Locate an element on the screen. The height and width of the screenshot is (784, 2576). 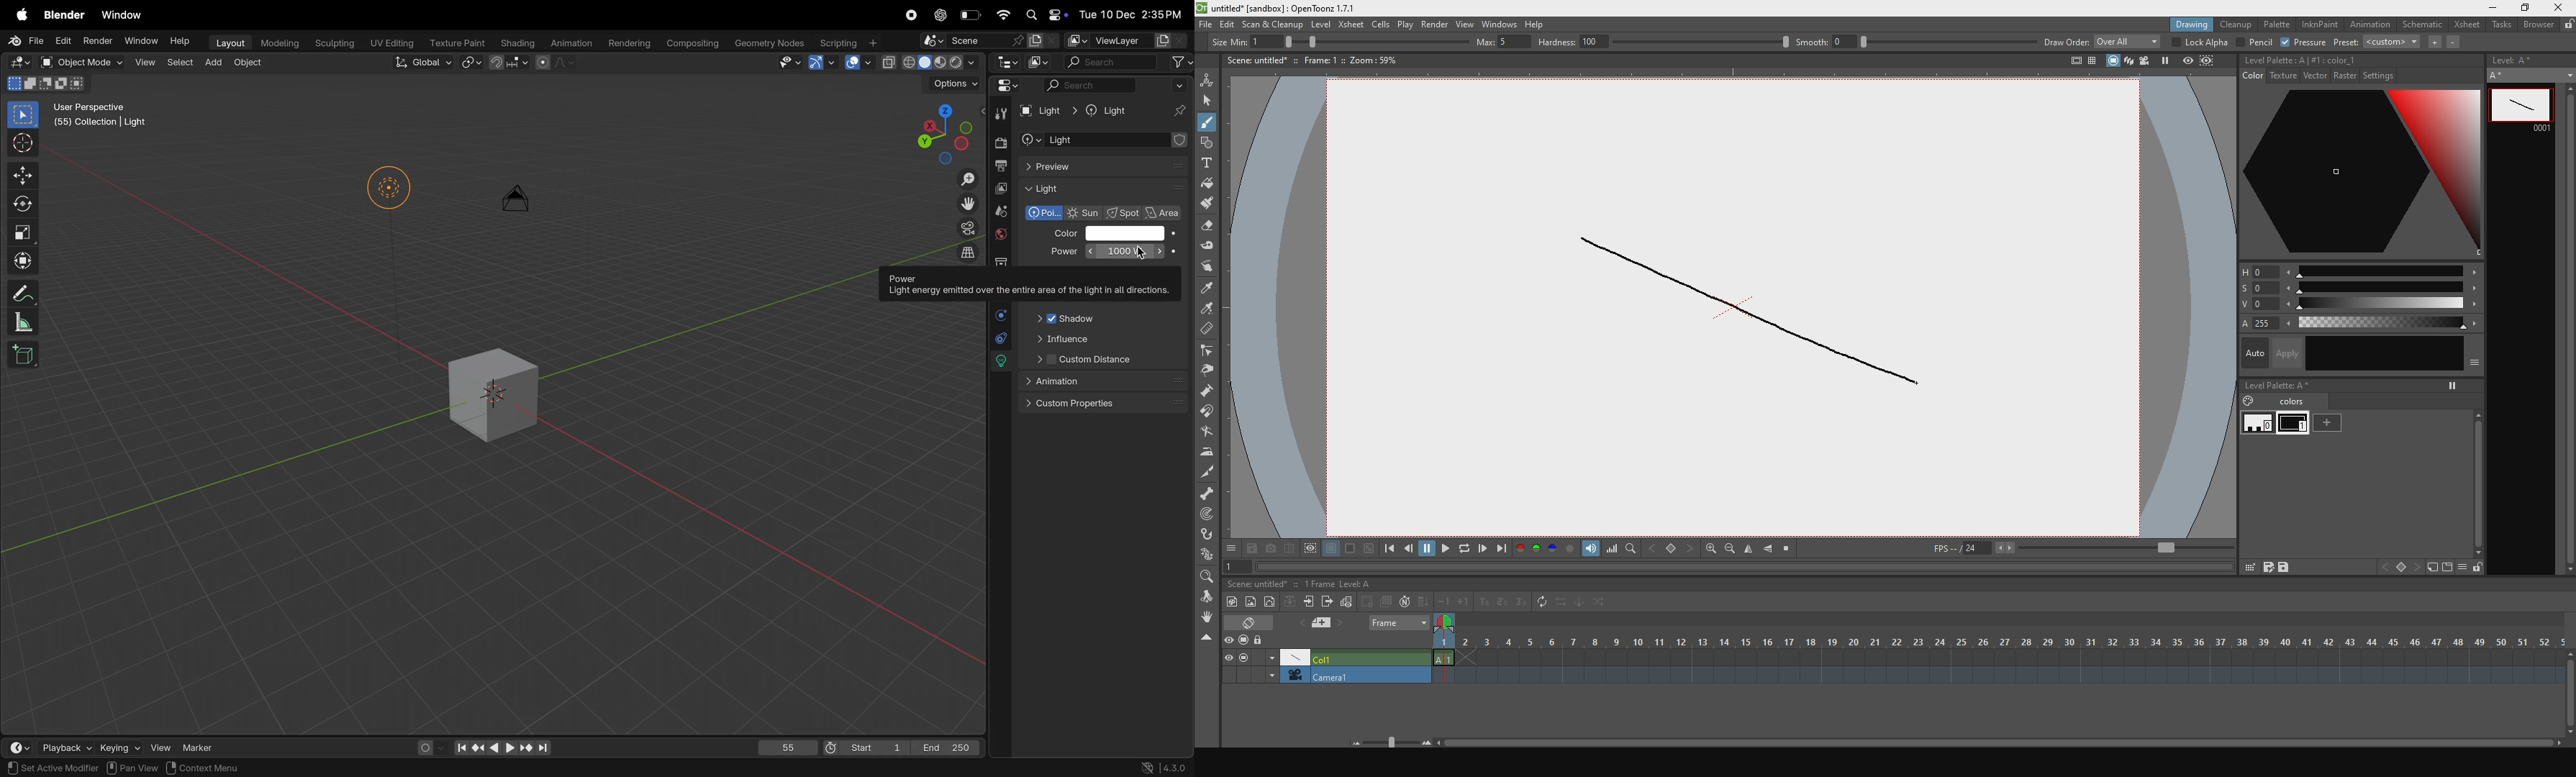
Show gimzo is located at coordinates (819, 62).